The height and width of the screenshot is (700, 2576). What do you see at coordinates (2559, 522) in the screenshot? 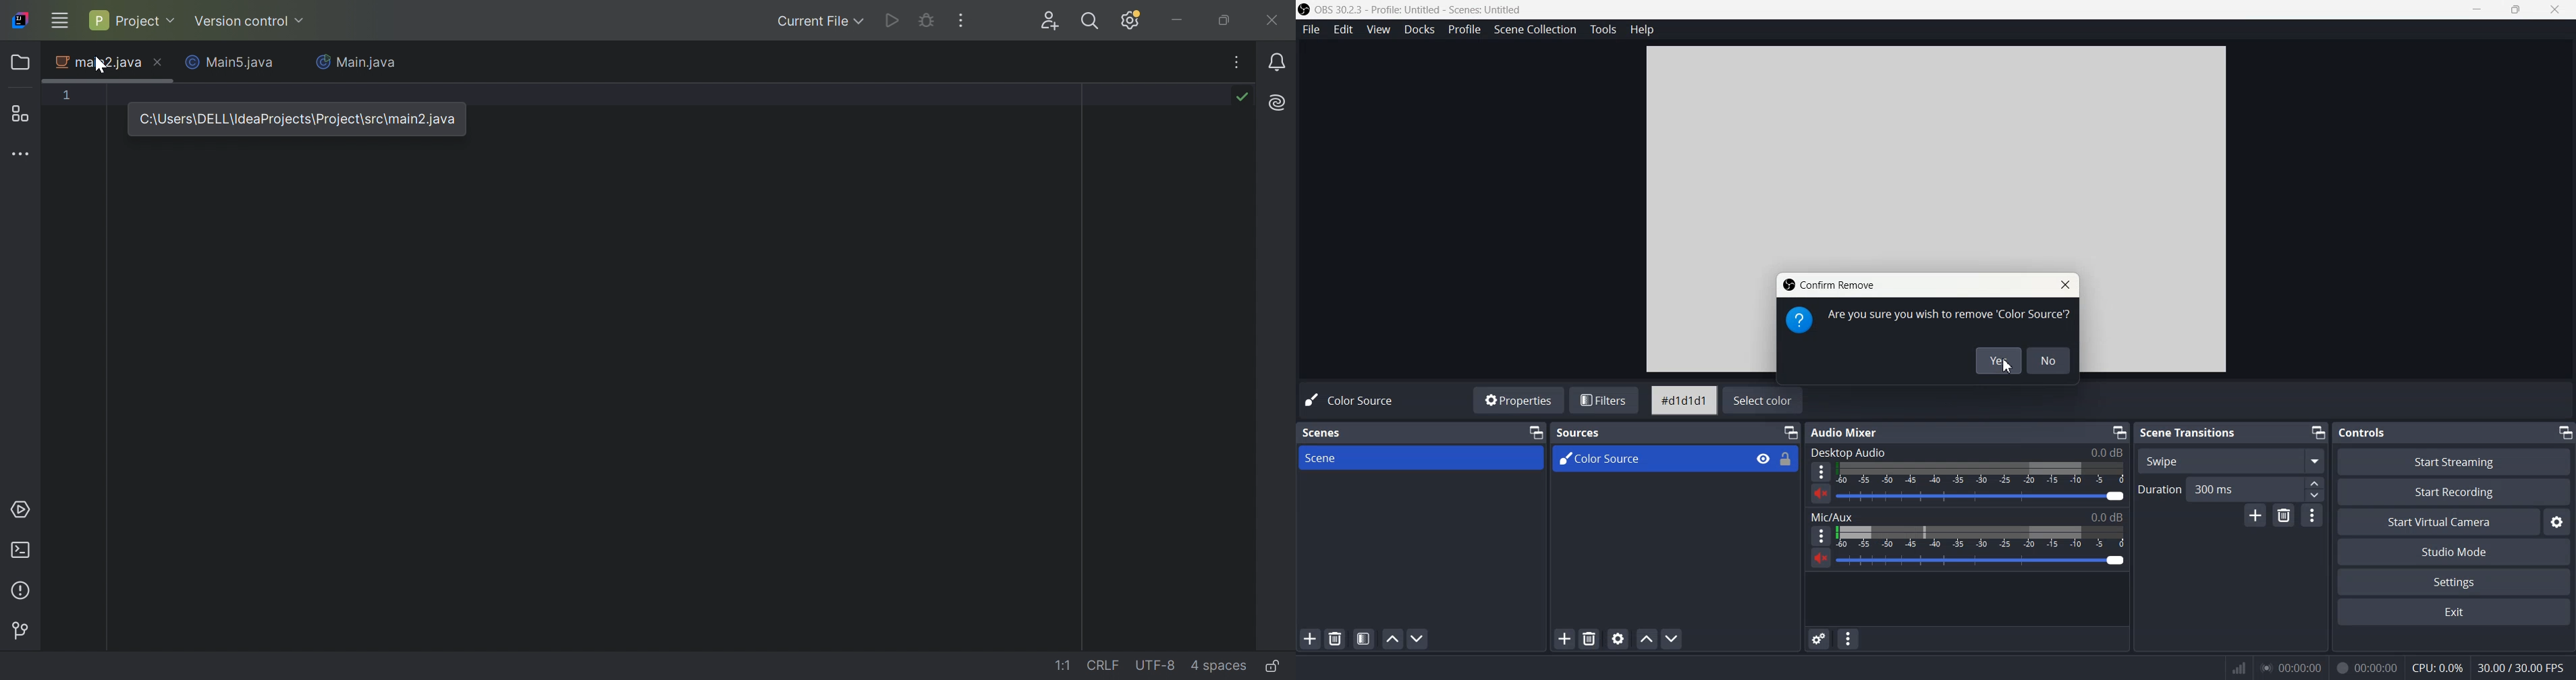
I see `Settings` at bounding box center [2559, 522].